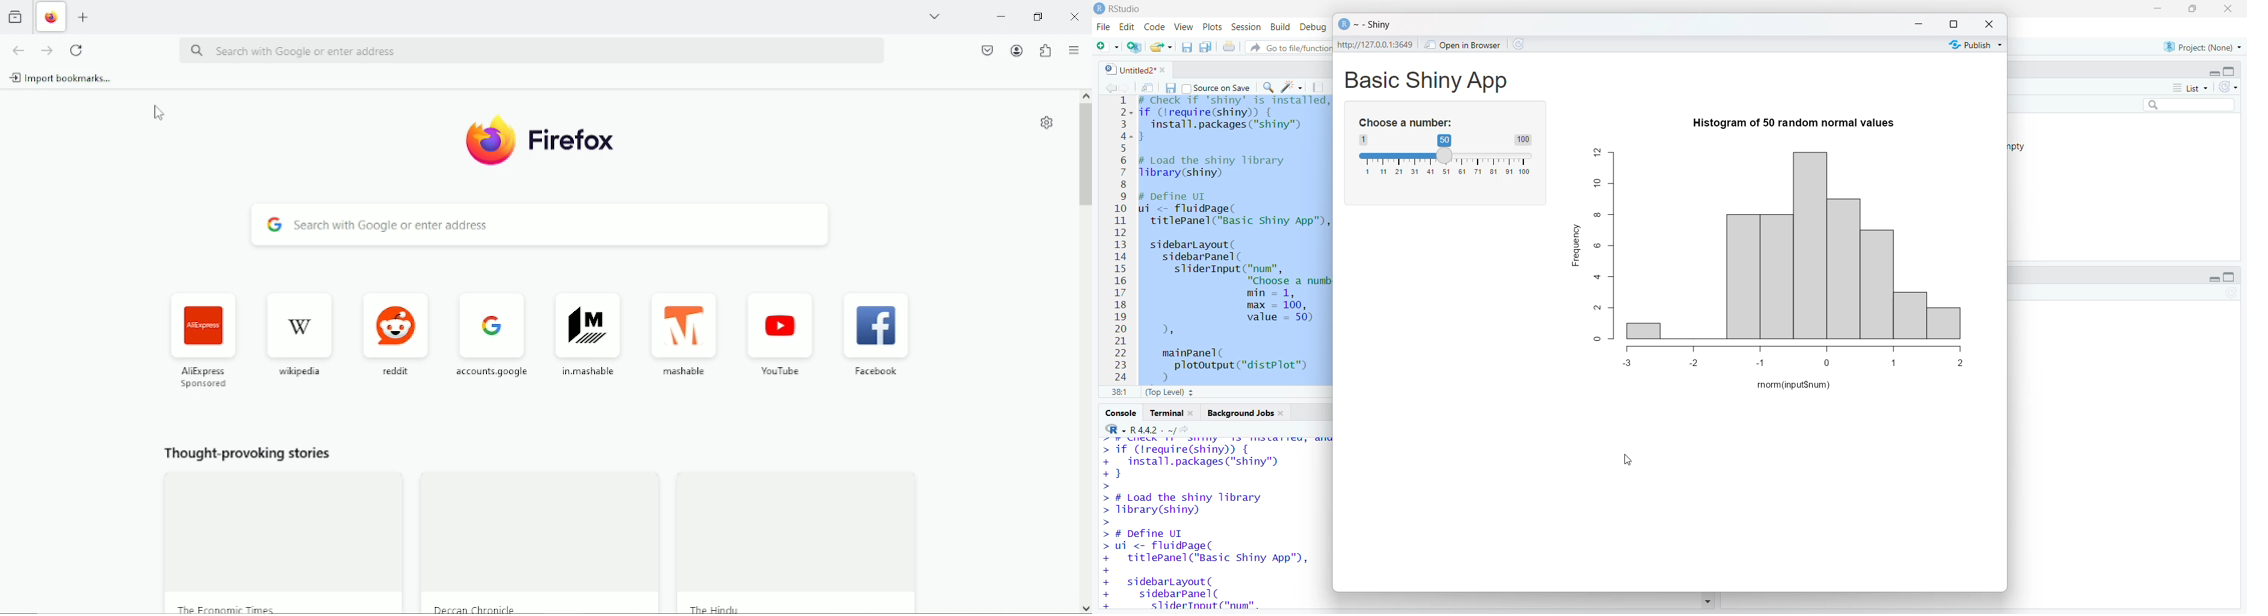 The image size is (2268, 616). What do you see at coordinates (2192, 87) in the screenshot?
I see `list menu` at bounding box center [2192, 87].